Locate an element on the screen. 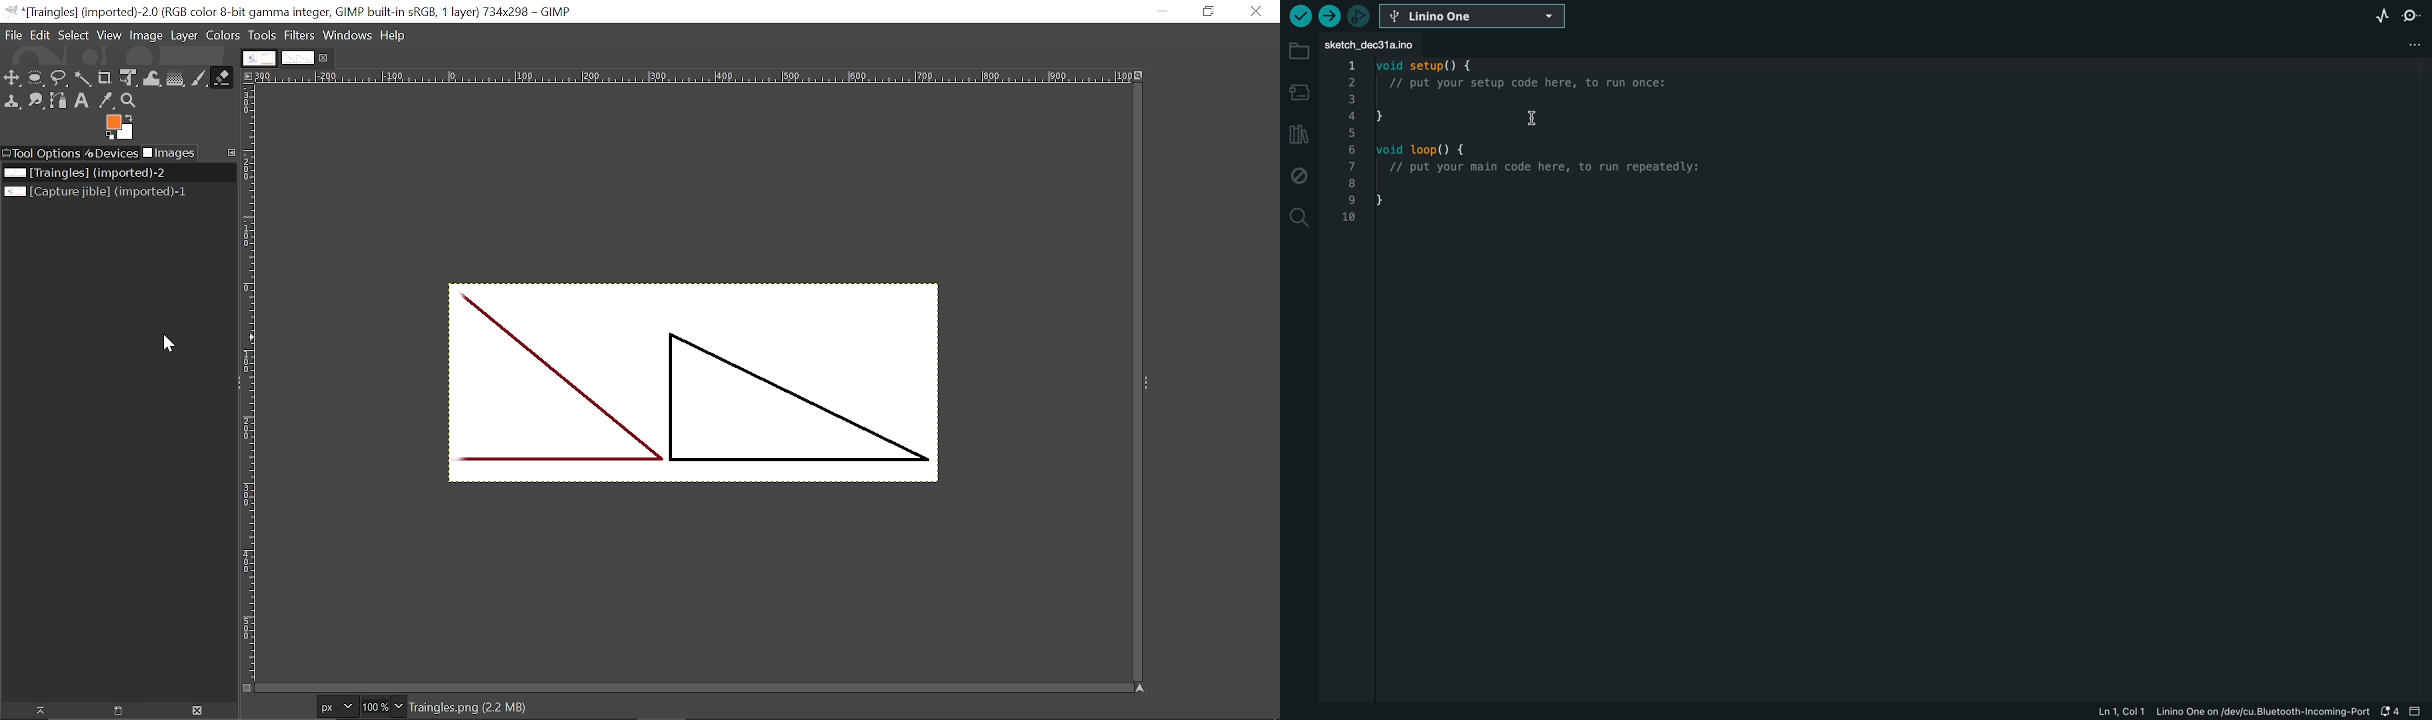 The width and height of the screenshot is (2436, 728). Current zoom is located at coordinates (374, 707).